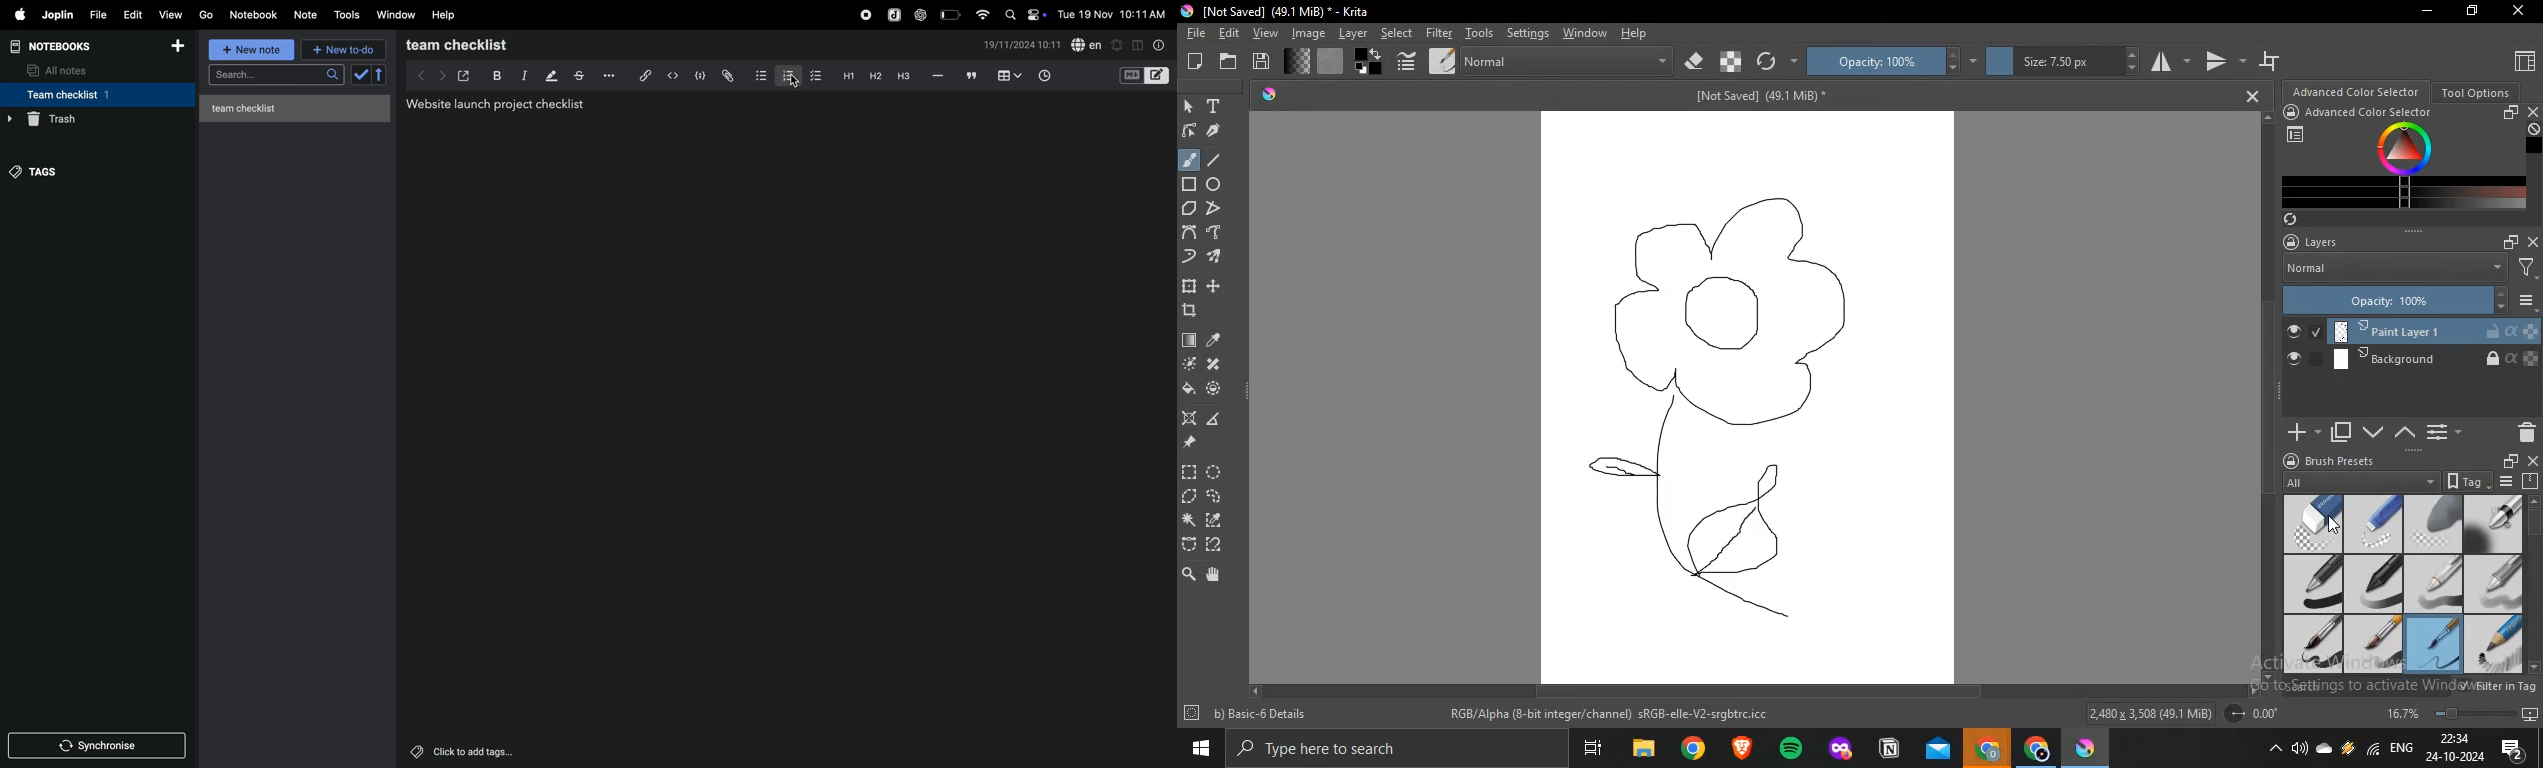  I want to click on search, so click(1010, 14).